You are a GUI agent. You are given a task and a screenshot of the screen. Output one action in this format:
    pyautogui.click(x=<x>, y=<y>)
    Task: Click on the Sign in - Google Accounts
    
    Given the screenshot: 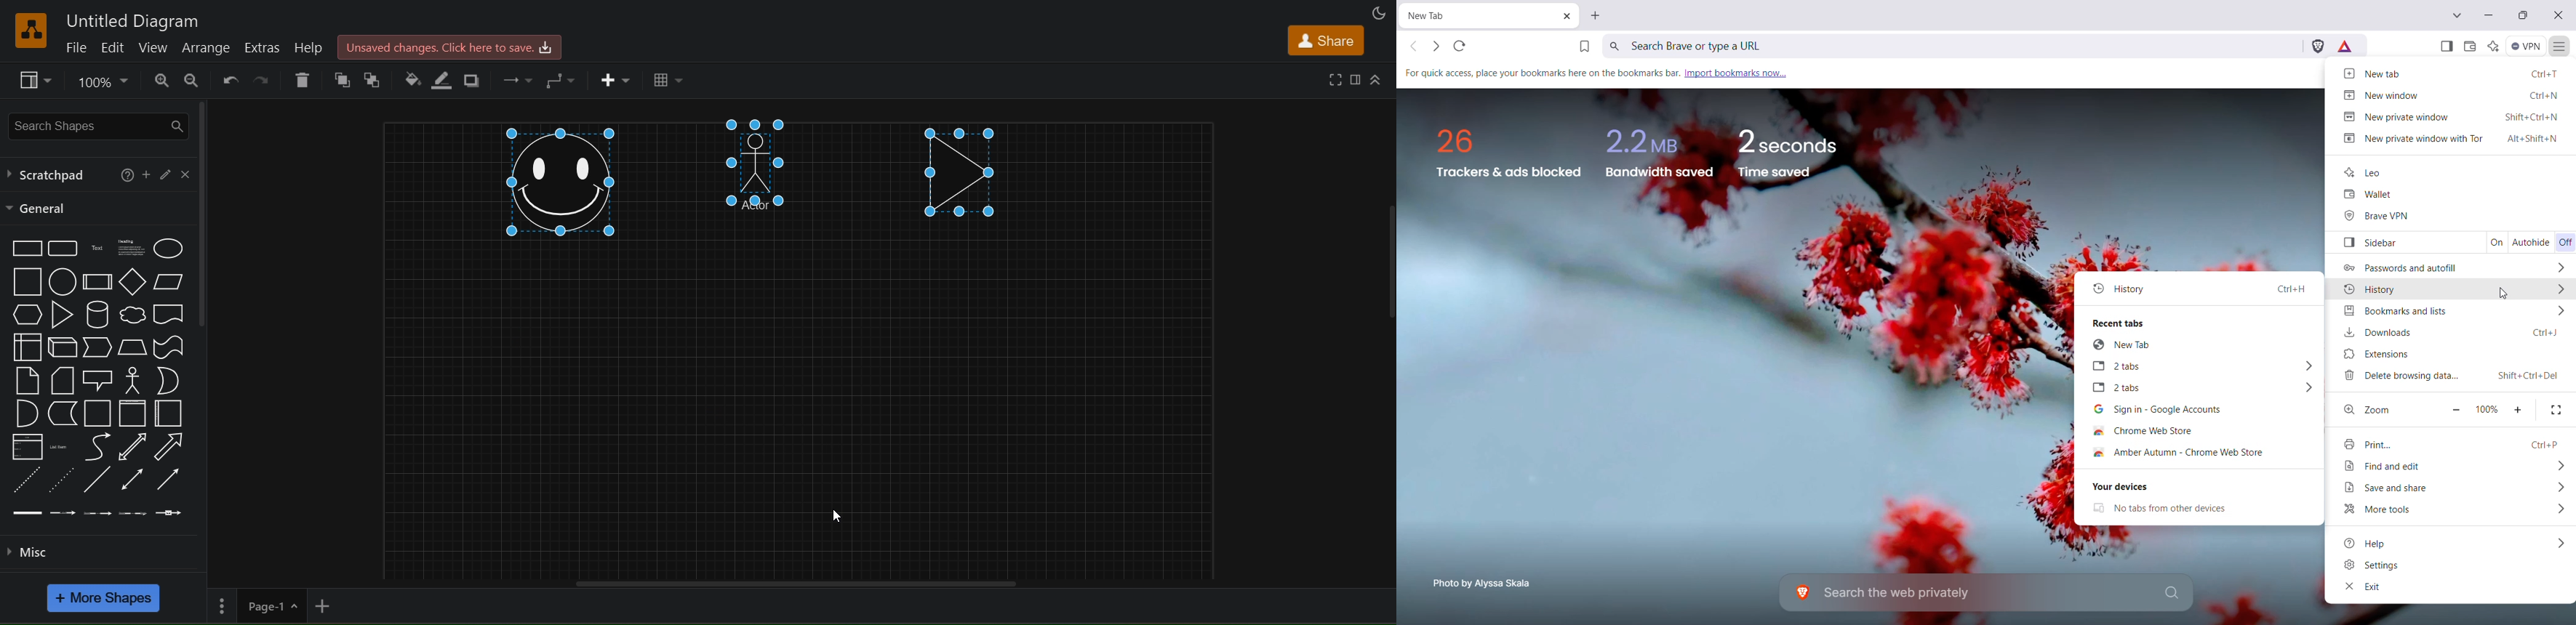 What is the action you would take?
    pyautogui.click(x=2194, y=410)
    